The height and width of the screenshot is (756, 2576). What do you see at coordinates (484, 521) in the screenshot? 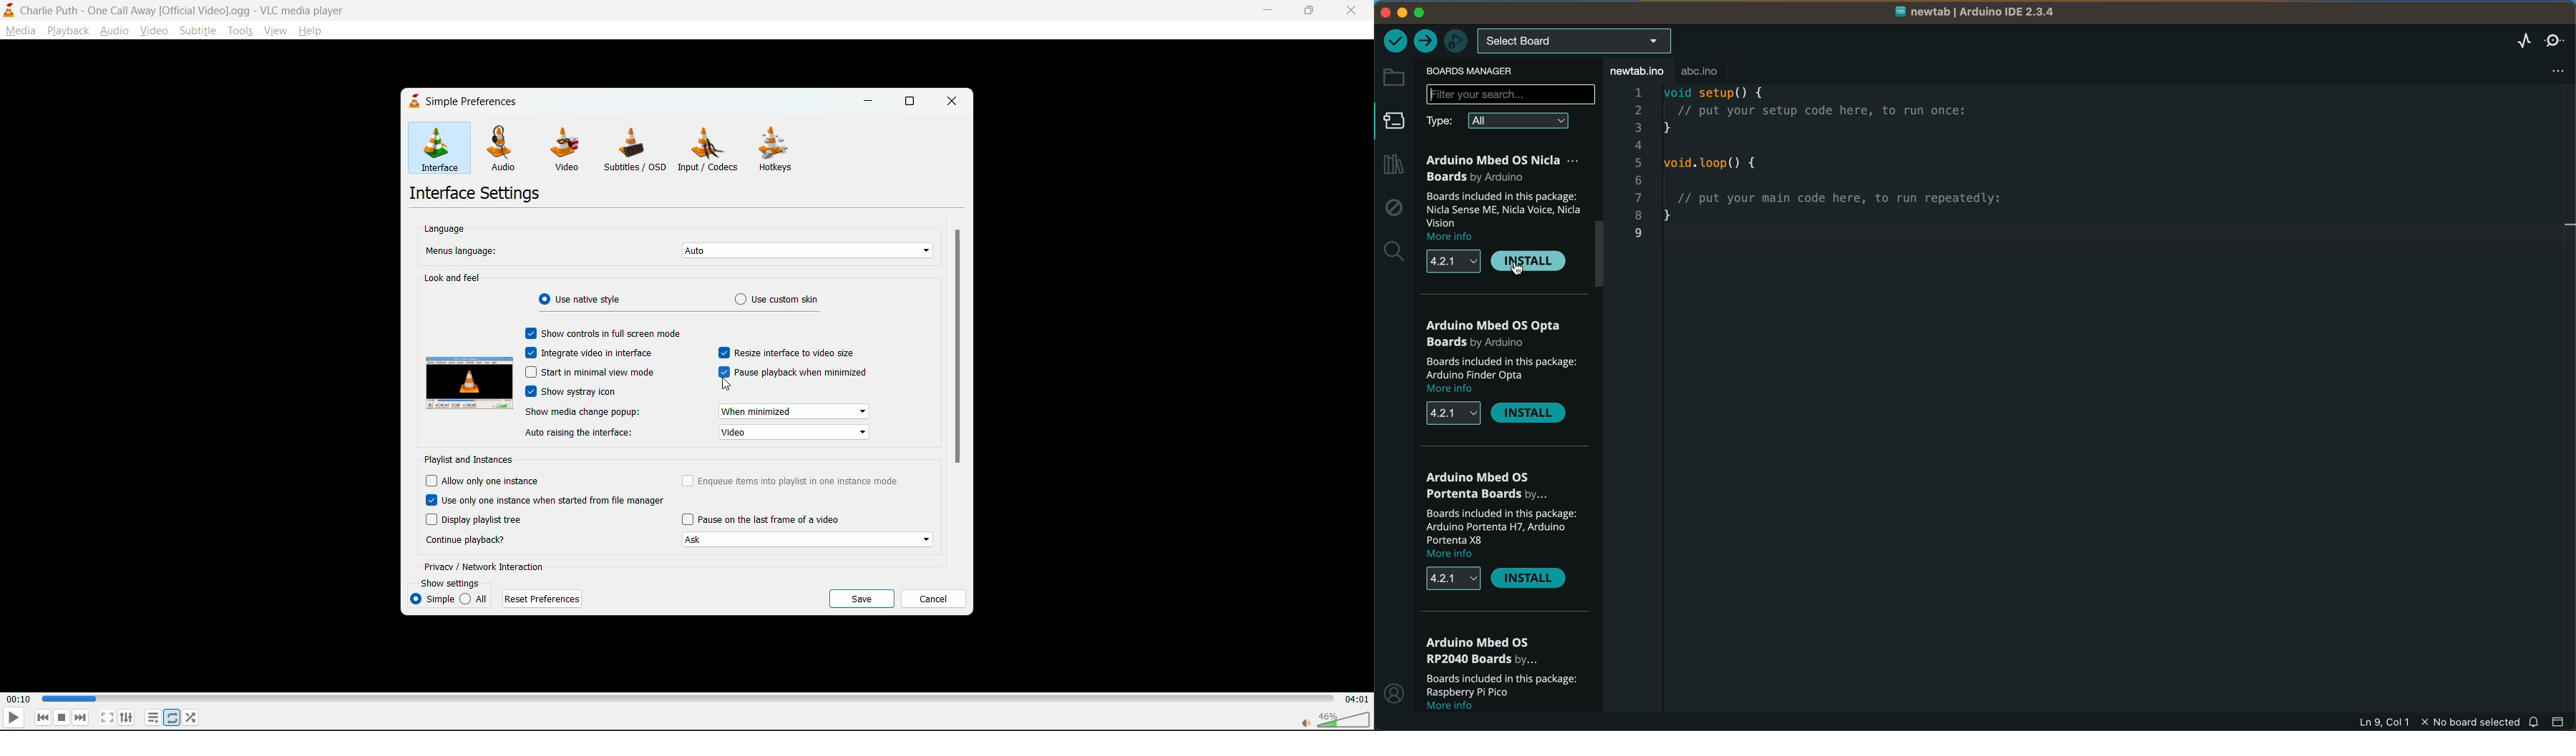
I see `display playlist tree` at bounding box center [484, 521].